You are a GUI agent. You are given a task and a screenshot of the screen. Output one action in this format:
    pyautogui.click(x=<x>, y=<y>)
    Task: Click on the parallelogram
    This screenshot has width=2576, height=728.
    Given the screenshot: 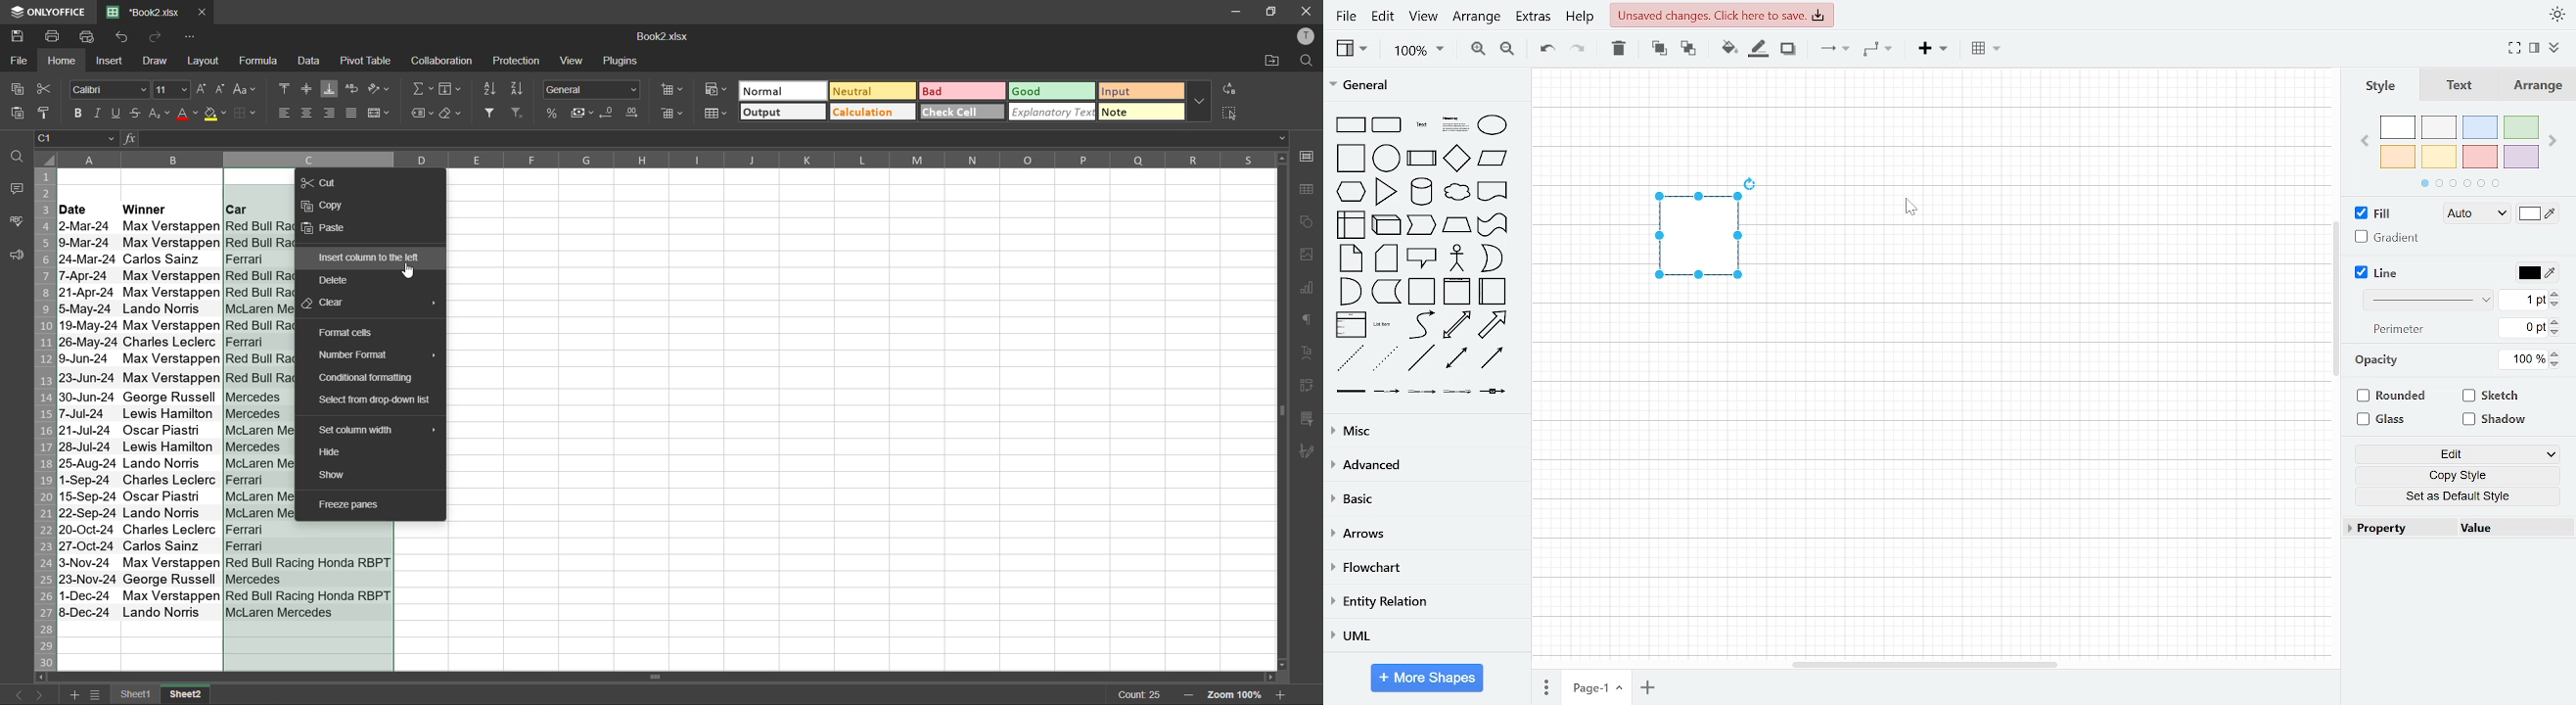 What is the action you would take?
    pyautogui.click(x=1493, y=160)
    